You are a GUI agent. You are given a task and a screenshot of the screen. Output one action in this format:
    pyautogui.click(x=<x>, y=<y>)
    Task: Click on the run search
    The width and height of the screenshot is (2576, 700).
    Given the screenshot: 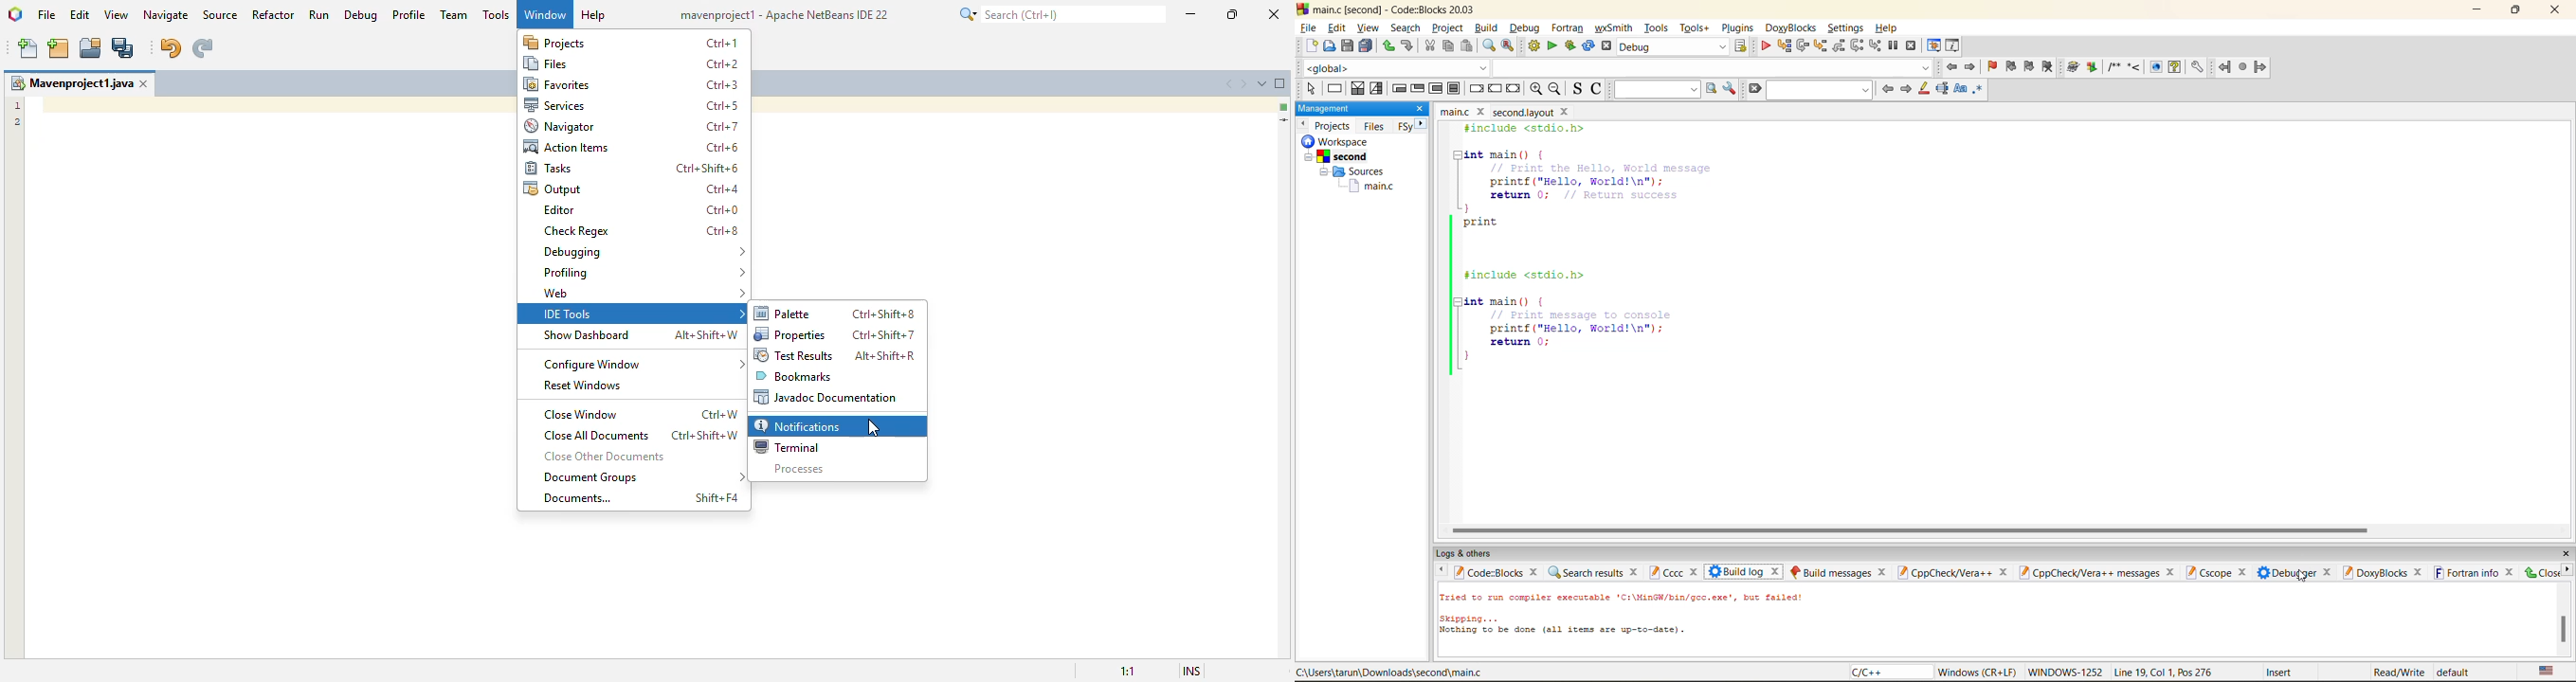 What is the action you would take?
    pyautogui.click(x=1713, y=89)
    